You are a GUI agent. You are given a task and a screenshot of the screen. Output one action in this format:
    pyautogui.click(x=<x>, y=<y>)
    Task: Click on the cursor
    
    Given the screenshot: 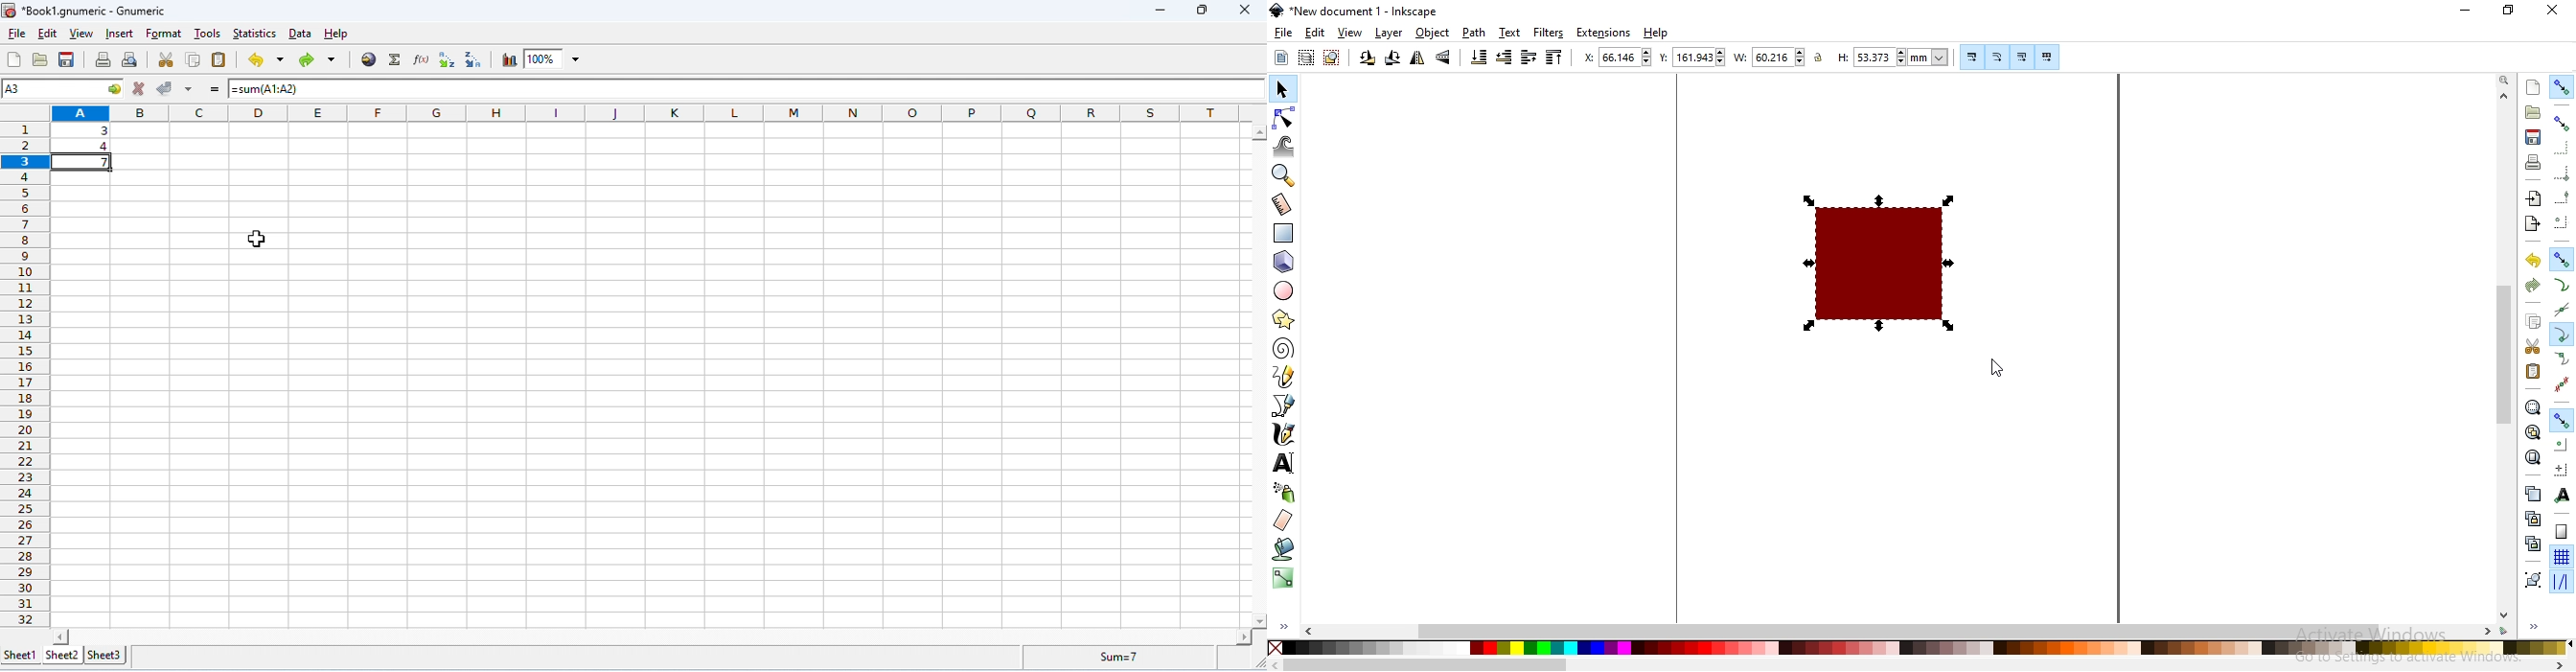 What is the action you would take?
    pyautogui.click(x=1995, y=369)
    